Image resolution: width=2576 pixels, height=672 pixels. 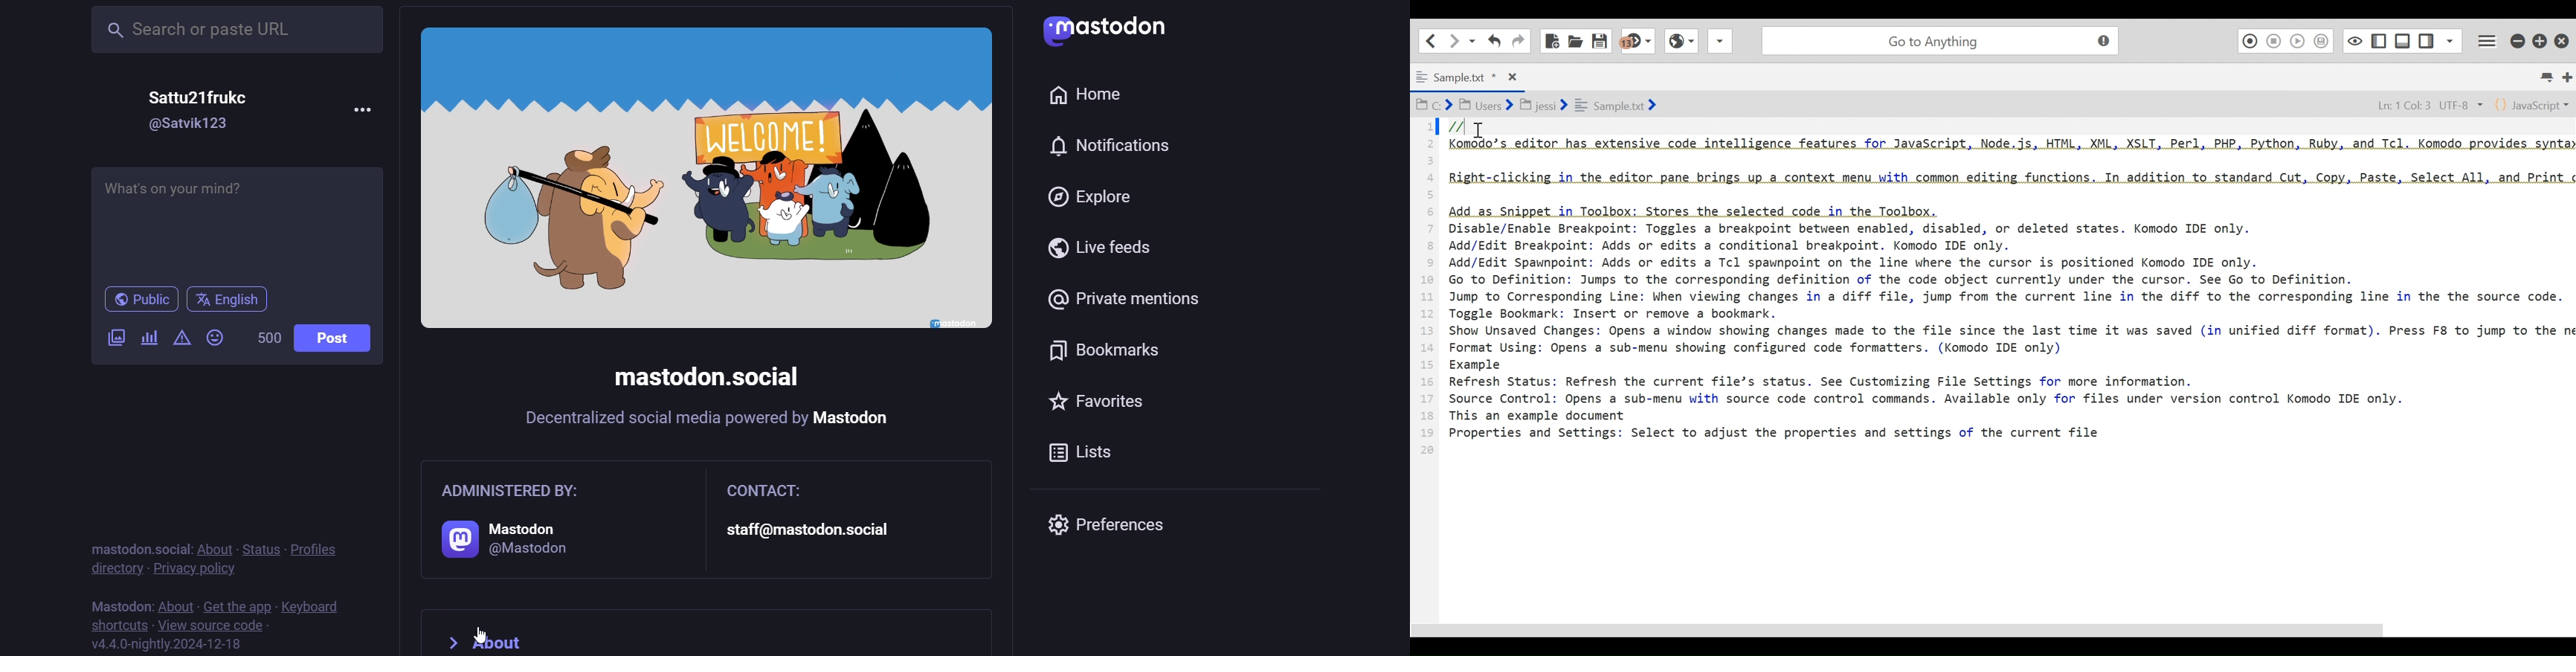 What do you see at coordinates (339, 338) in the screenshot?
I see `post` at bounding box center [339, 338].